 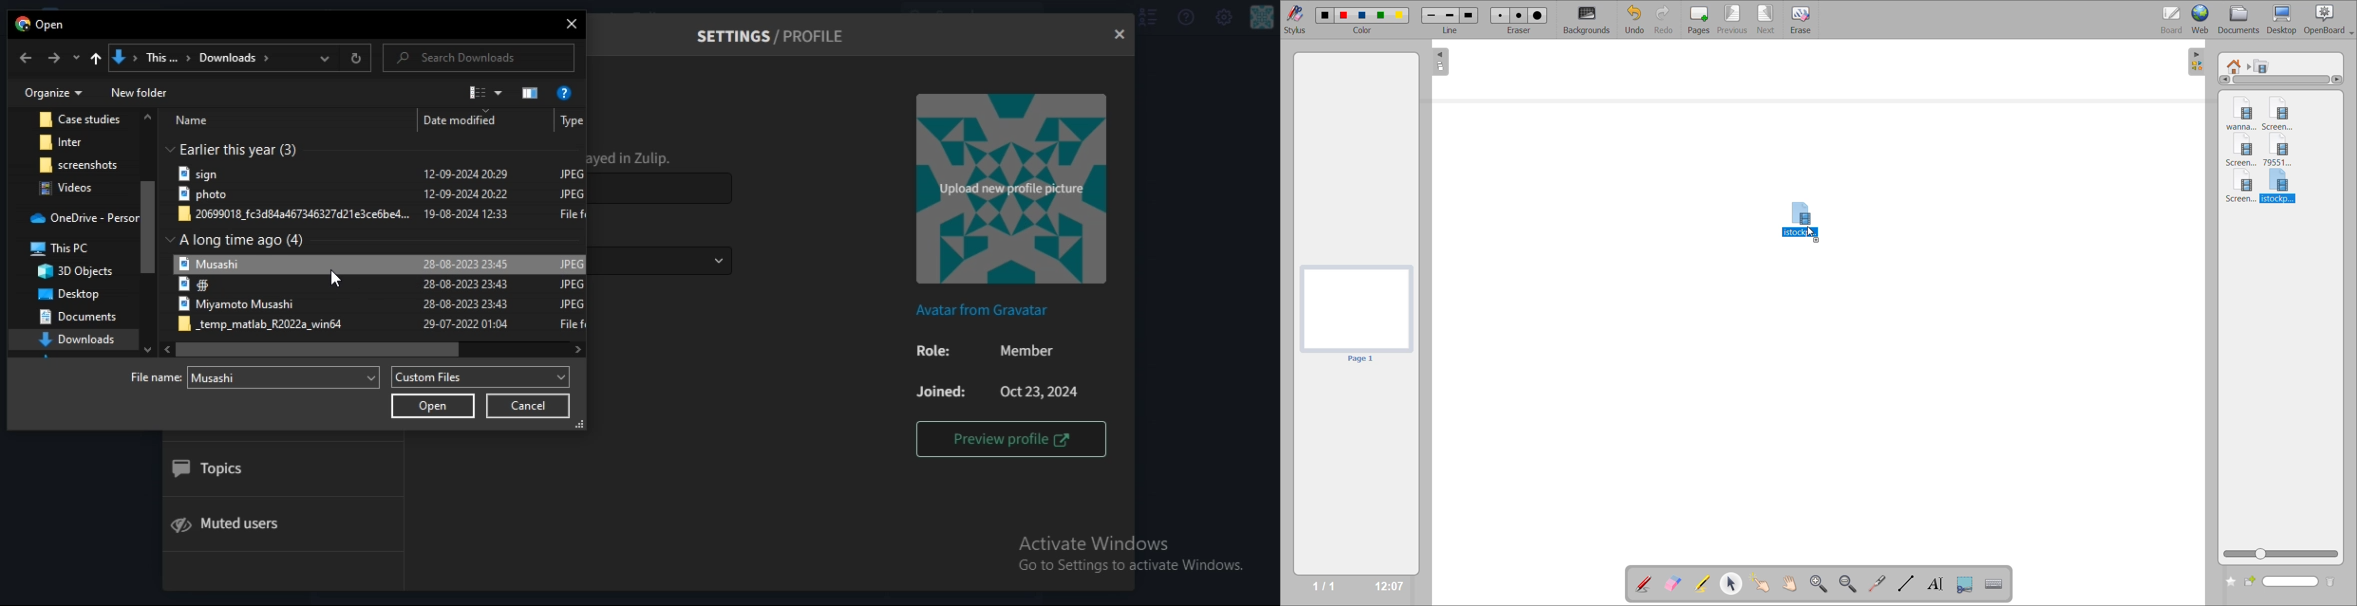 What do you see at coordinates (81, 120) in the screenshot?
I see `file` at bounding box center [81, 120].